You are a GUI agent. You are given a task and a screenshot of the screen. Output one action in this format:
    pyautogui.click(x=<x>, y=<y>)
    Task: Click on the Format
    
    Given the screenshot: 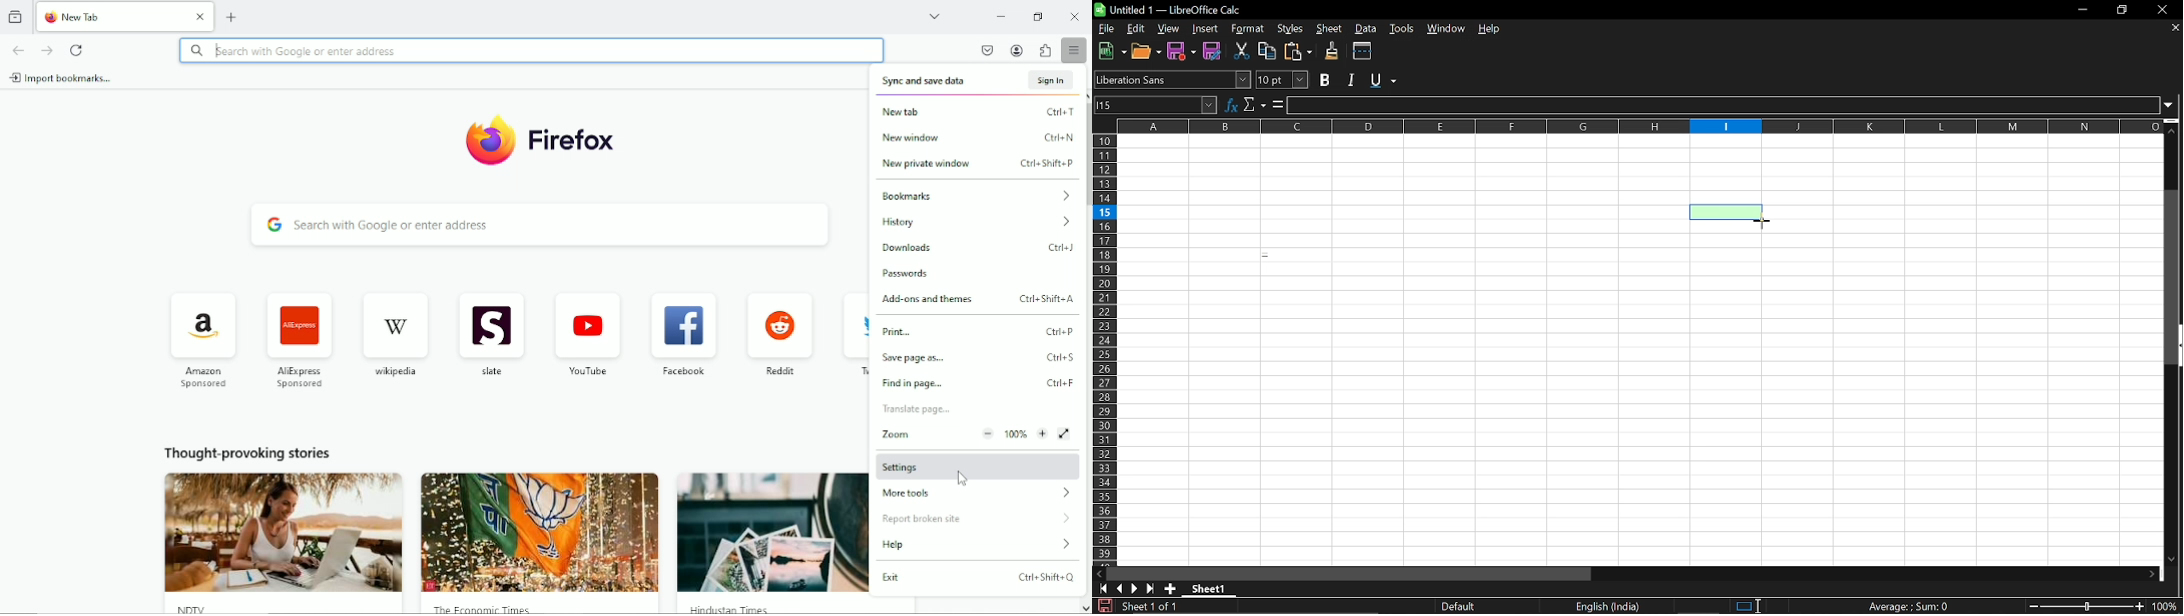 What is the action you would take?
    pyautogui.click(x=1246, y=29)
    